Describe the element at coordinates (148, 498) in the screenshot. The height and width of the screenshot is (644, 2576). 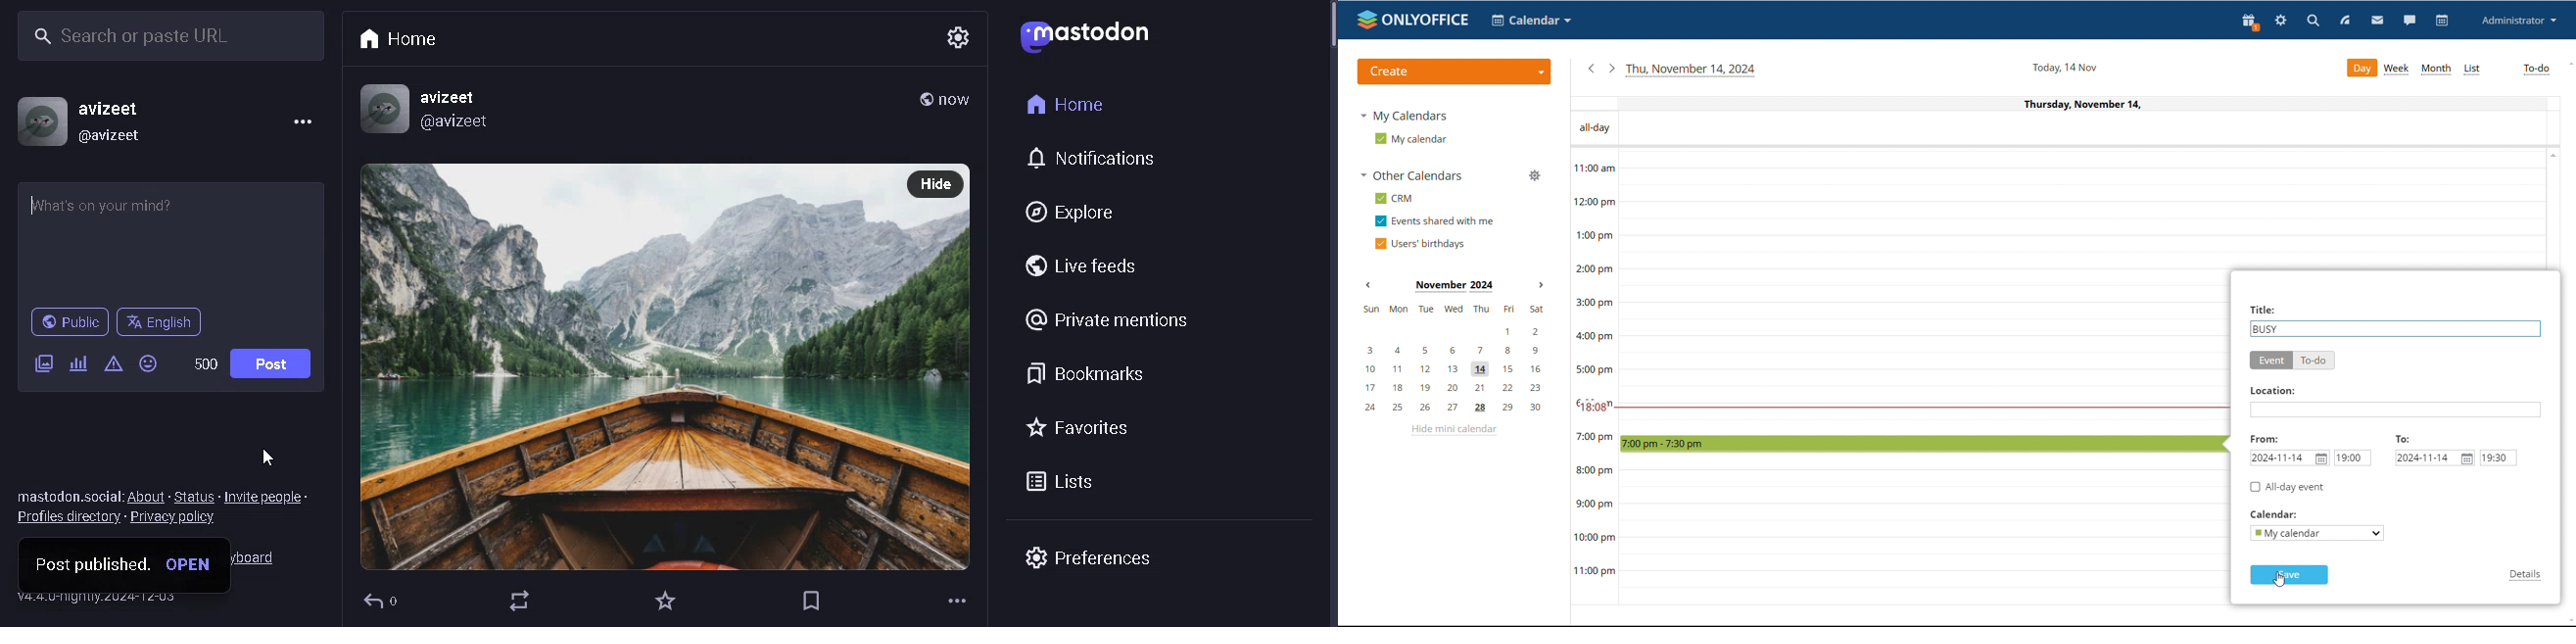
I see `about` at that location.